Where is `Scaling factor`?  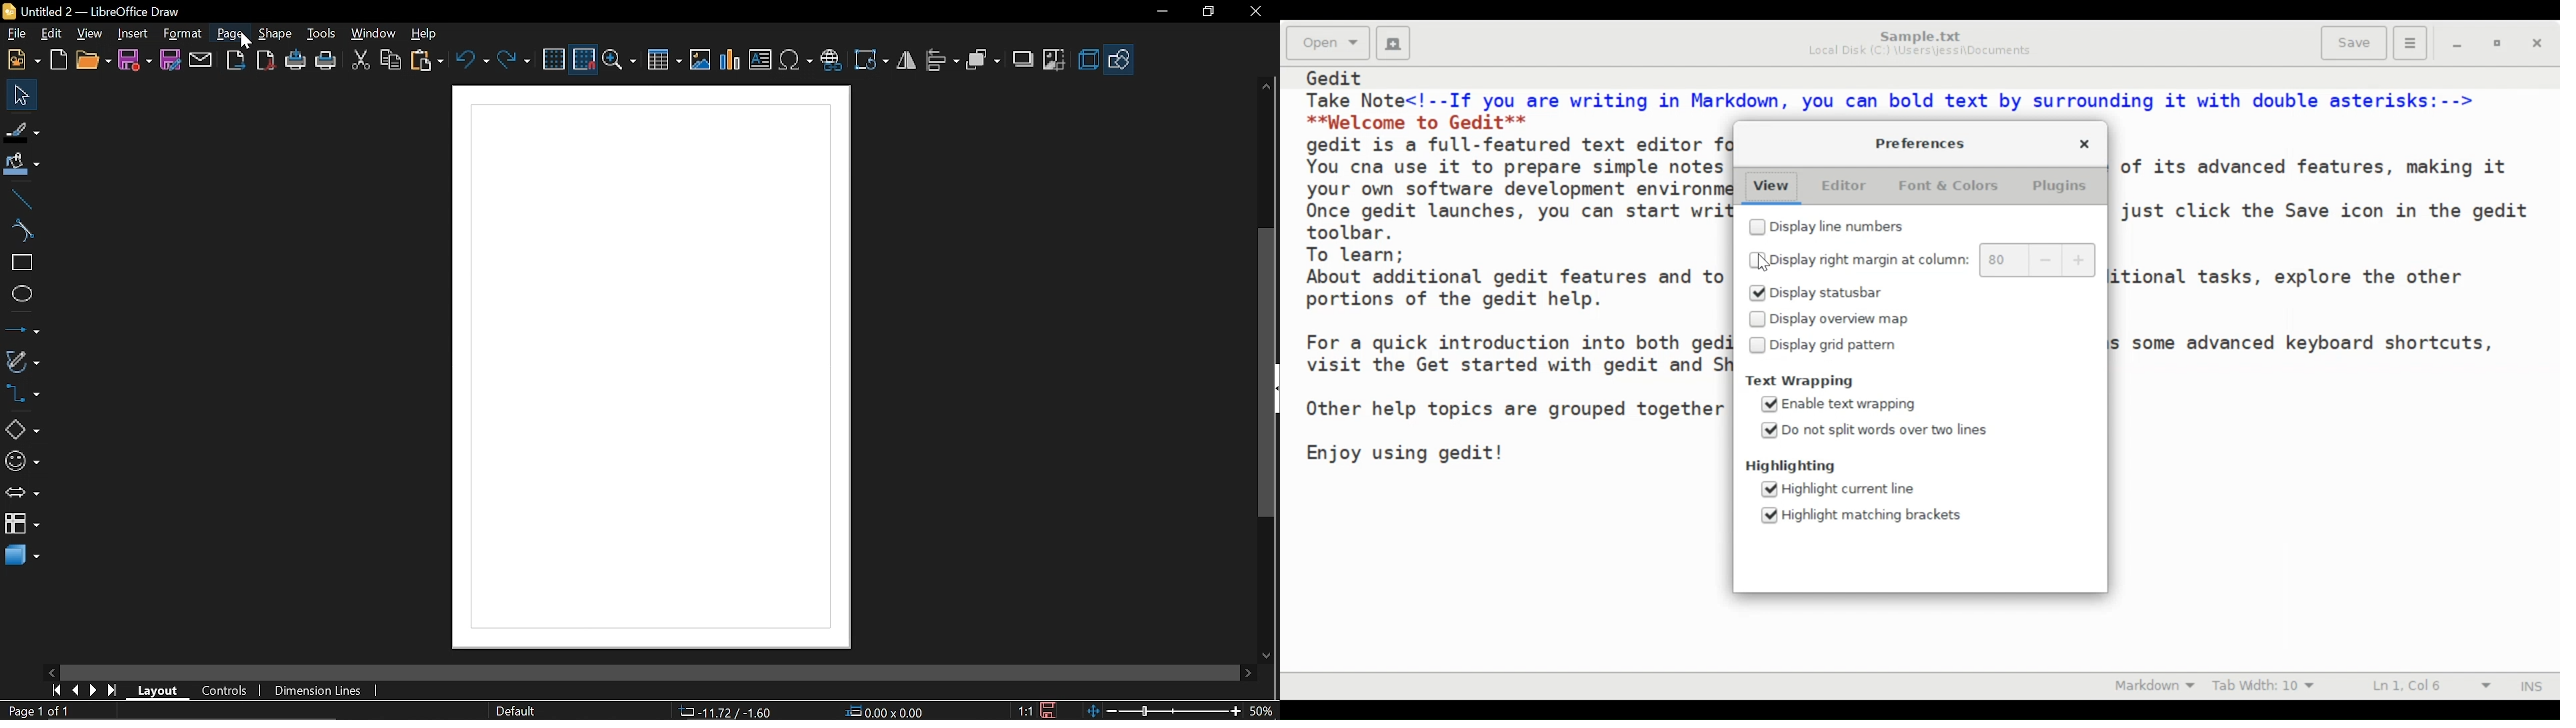 Scaling factor is located at coordinates (1024, 710).